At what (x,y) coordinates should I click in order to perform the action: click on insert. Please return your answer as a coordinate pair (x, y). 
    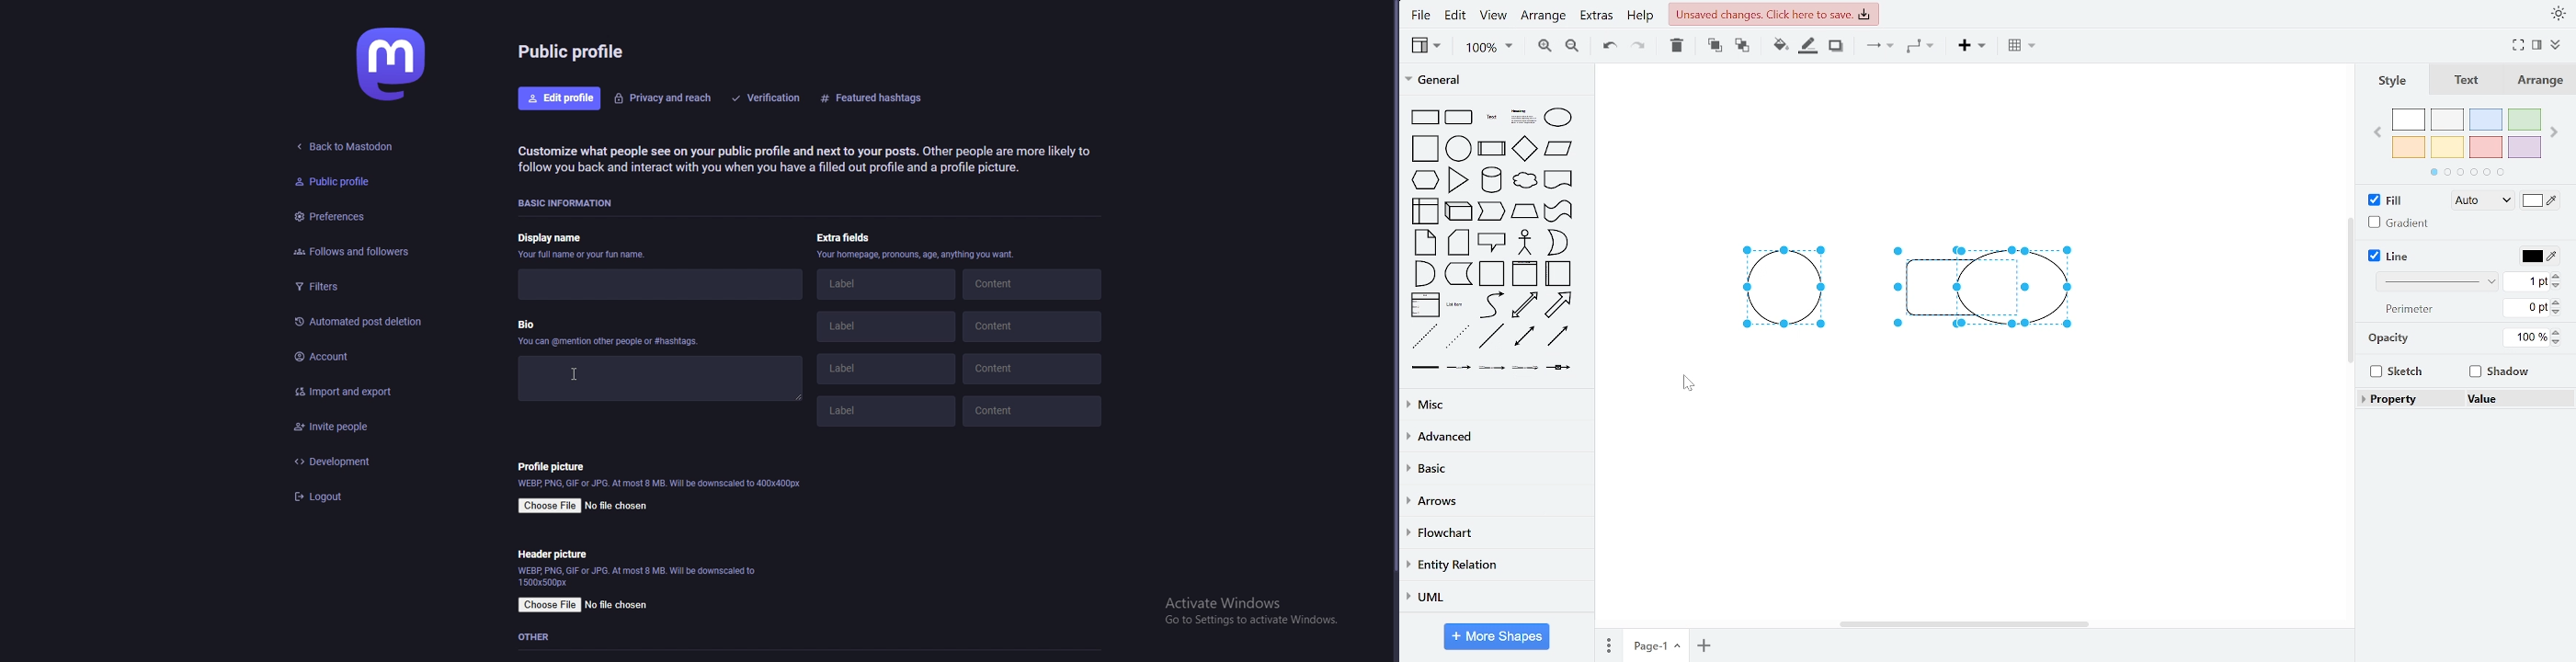
    Looking at the image, I should click on (1970, 48).